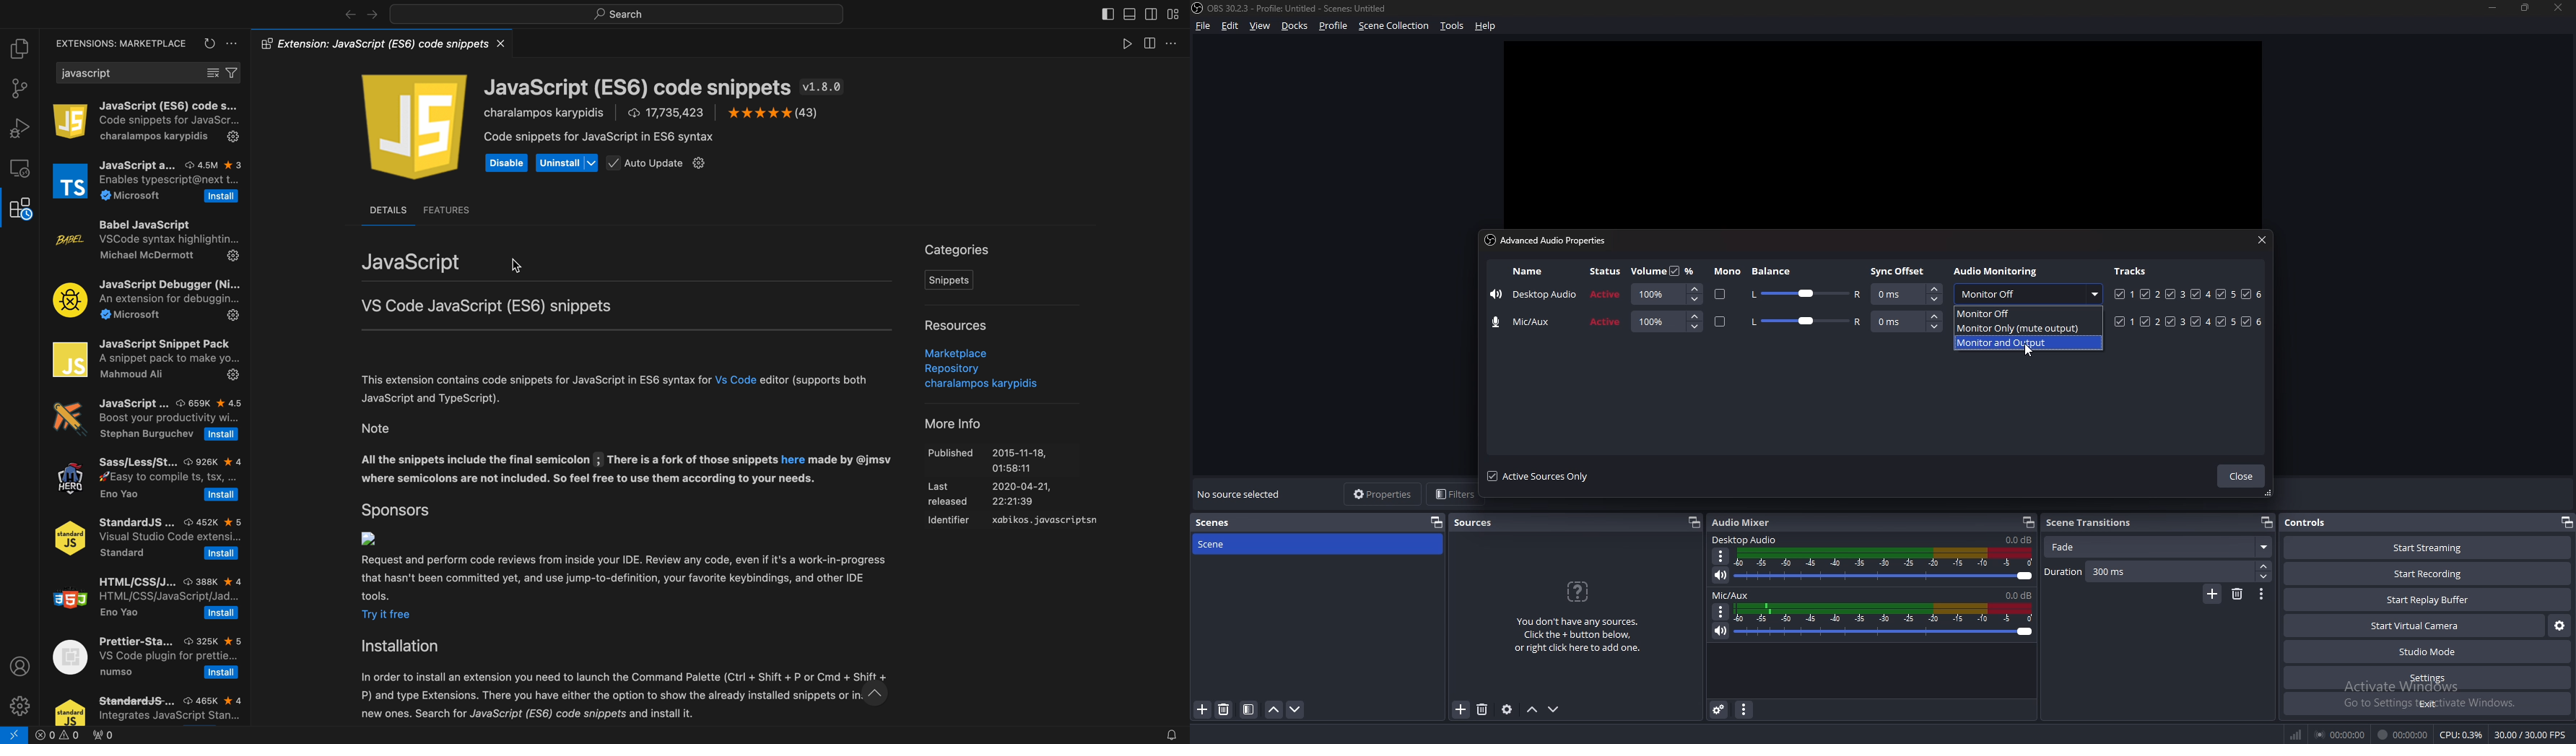 Image resolution: width=2576 pixels, height=756 pixels. Describe the element at coordinates (2018, 540) in the screenshot. I see `volume level` at that location.